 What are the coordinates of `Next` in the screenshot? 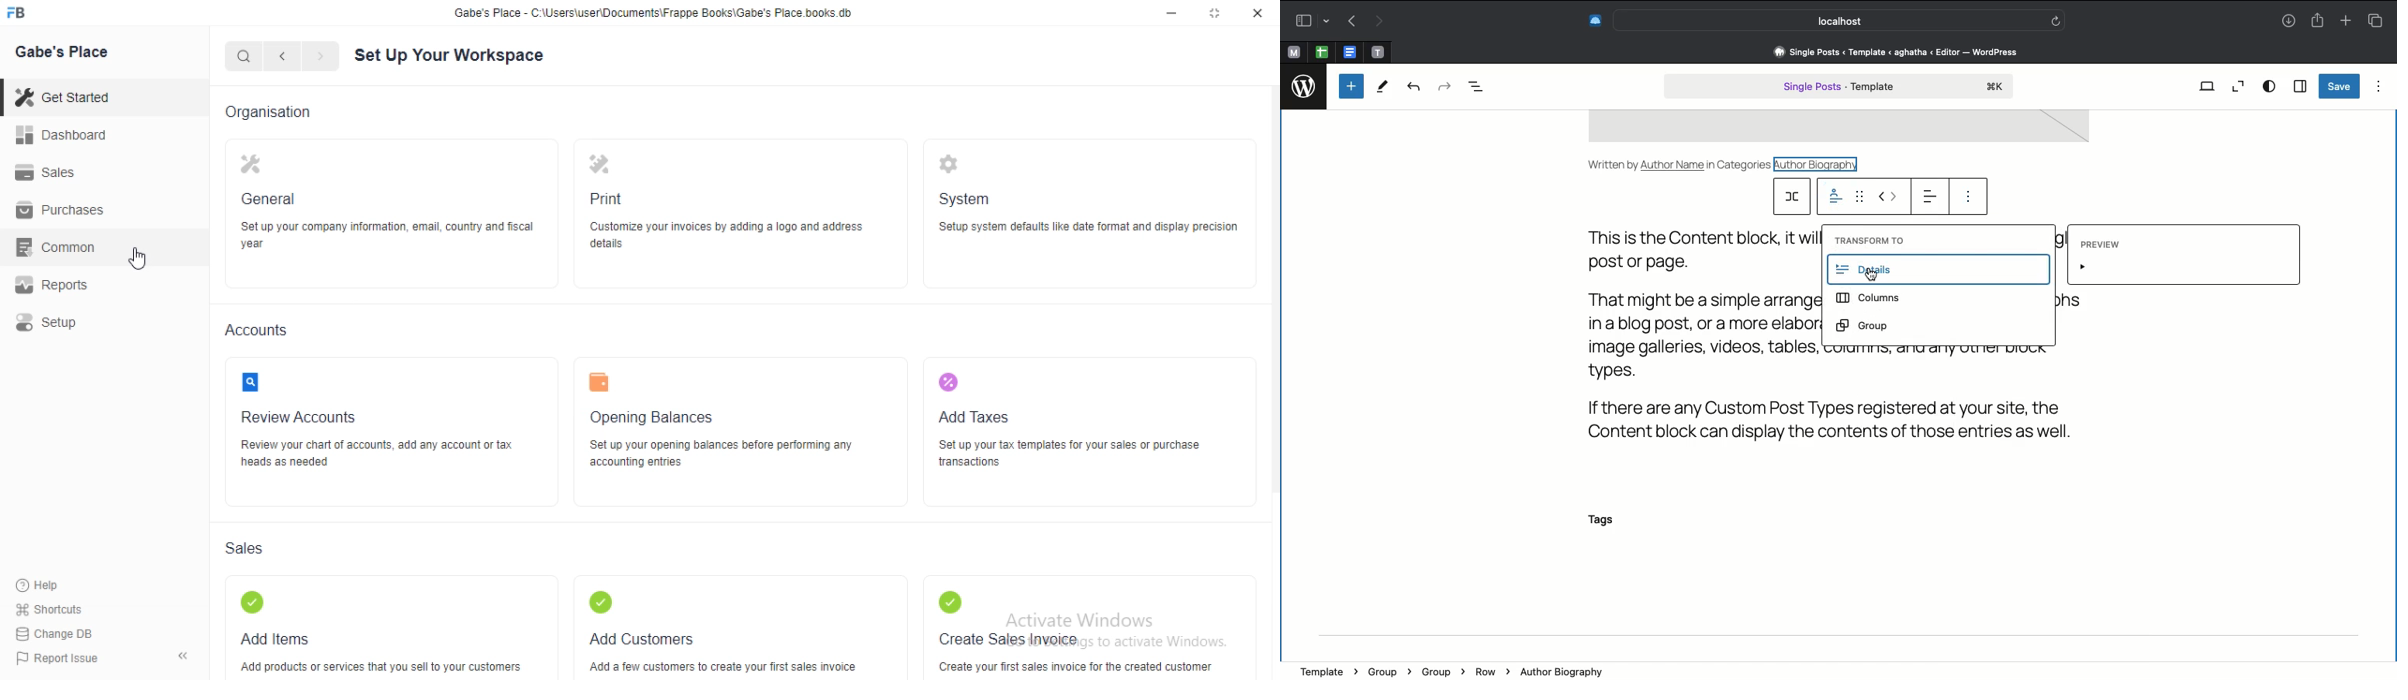 It's located at (322, 55).